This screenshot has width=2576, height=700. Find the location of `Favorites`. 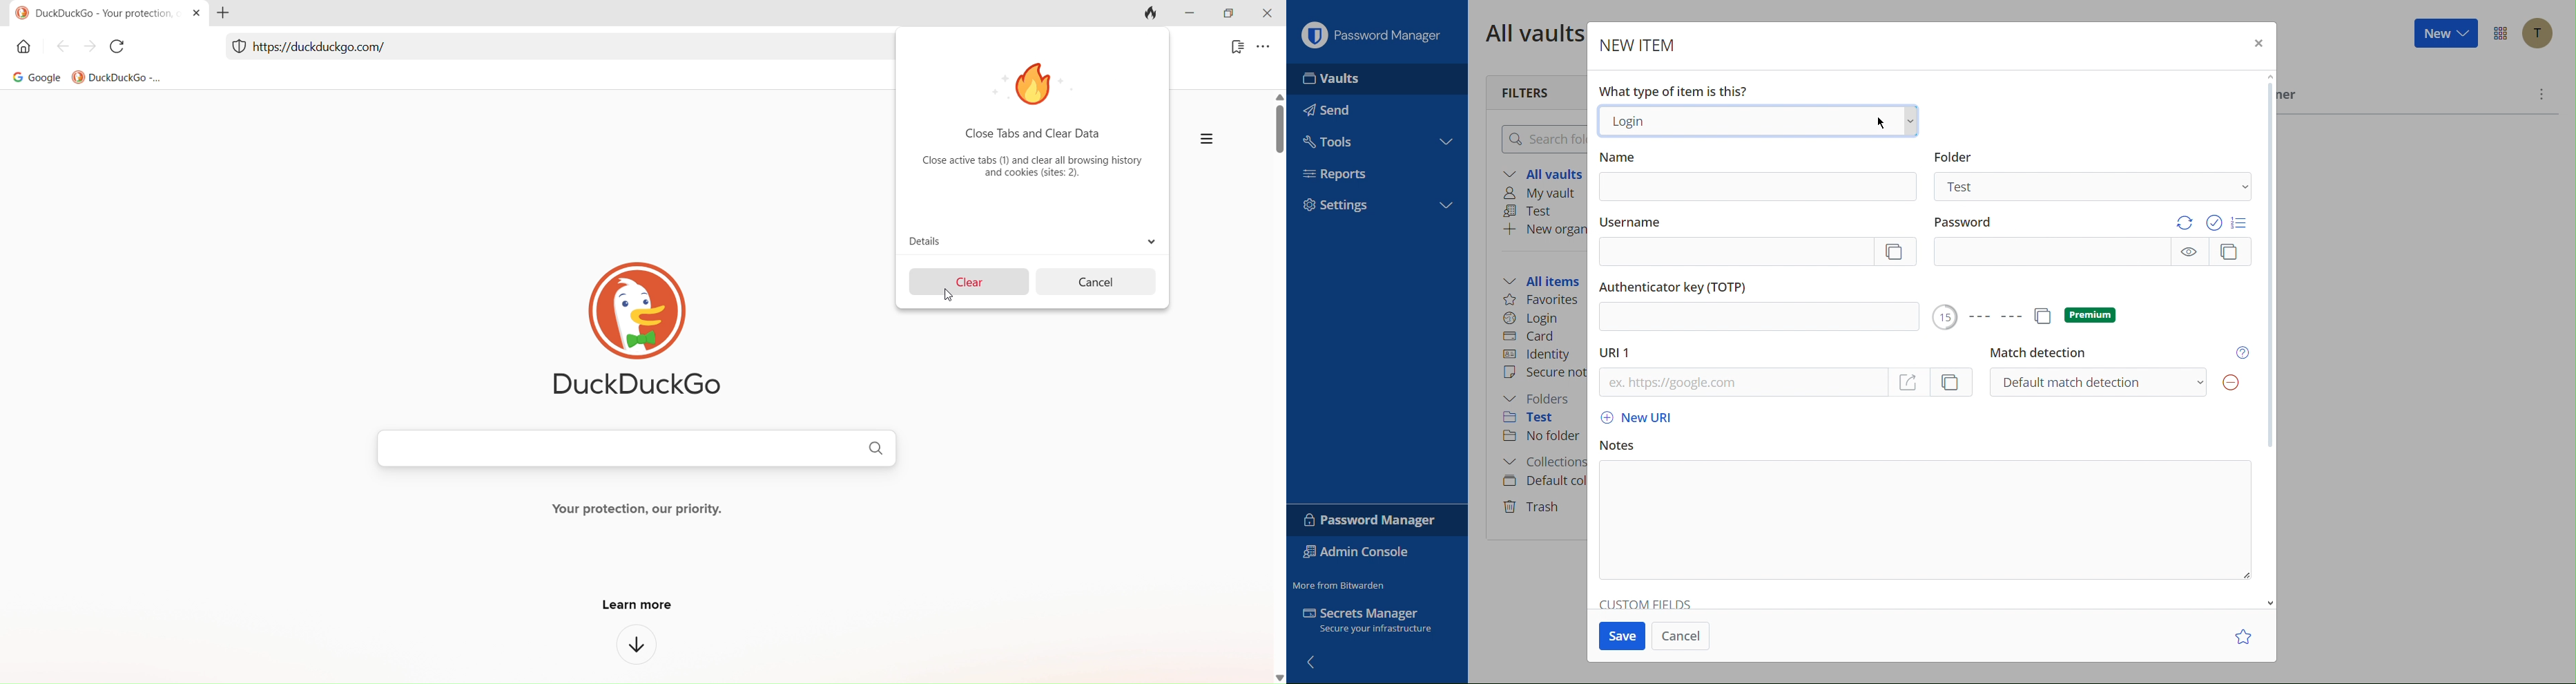

Favorites is located at coordinates (1544, 301).